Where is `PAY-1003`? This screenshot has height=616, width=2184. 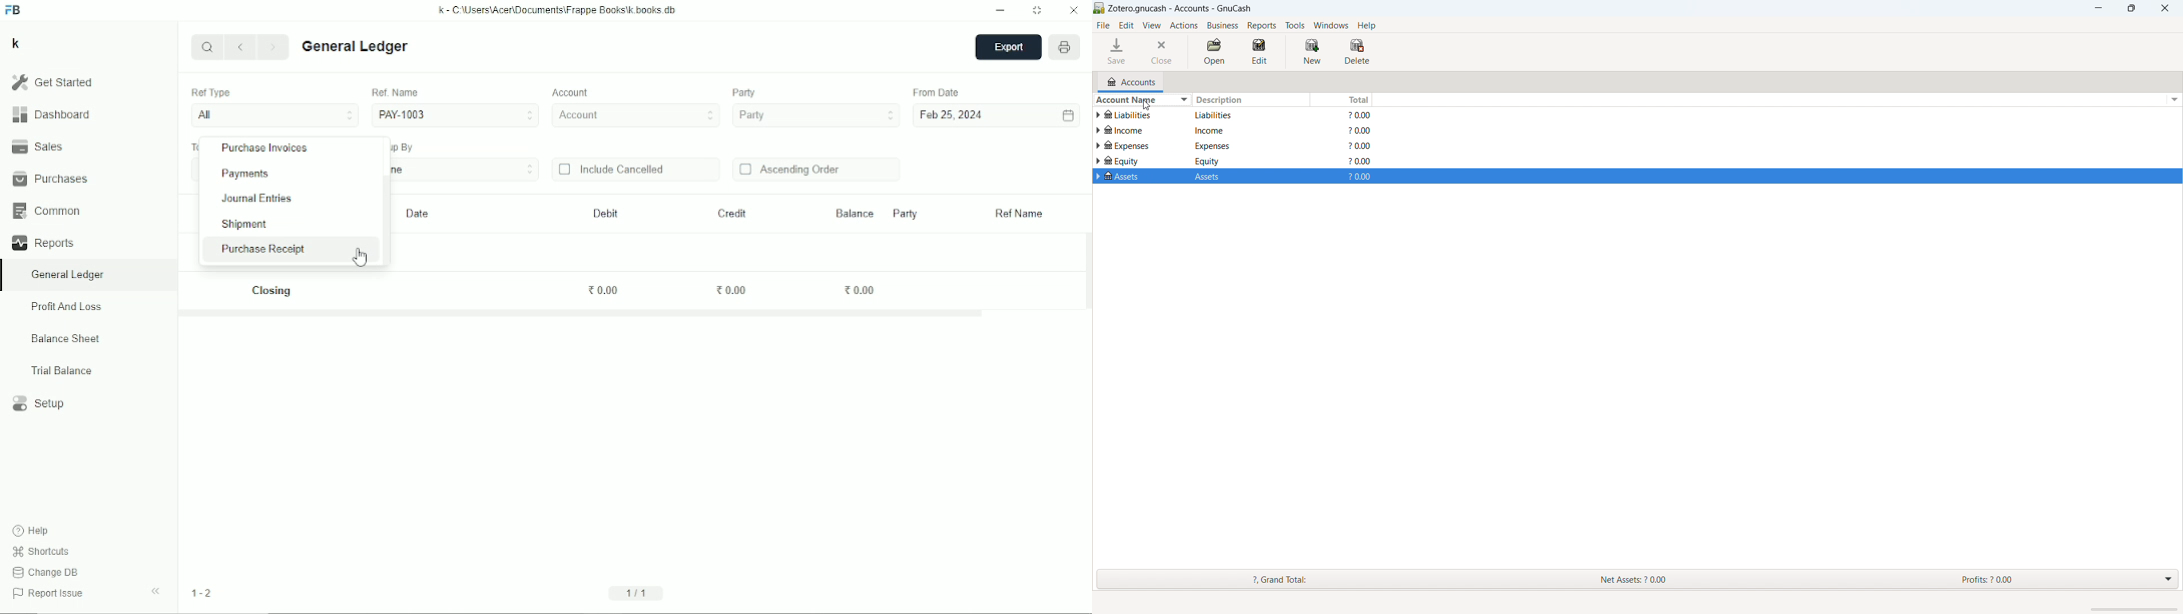 PAY-1003 is located at coordinates (455, 114).